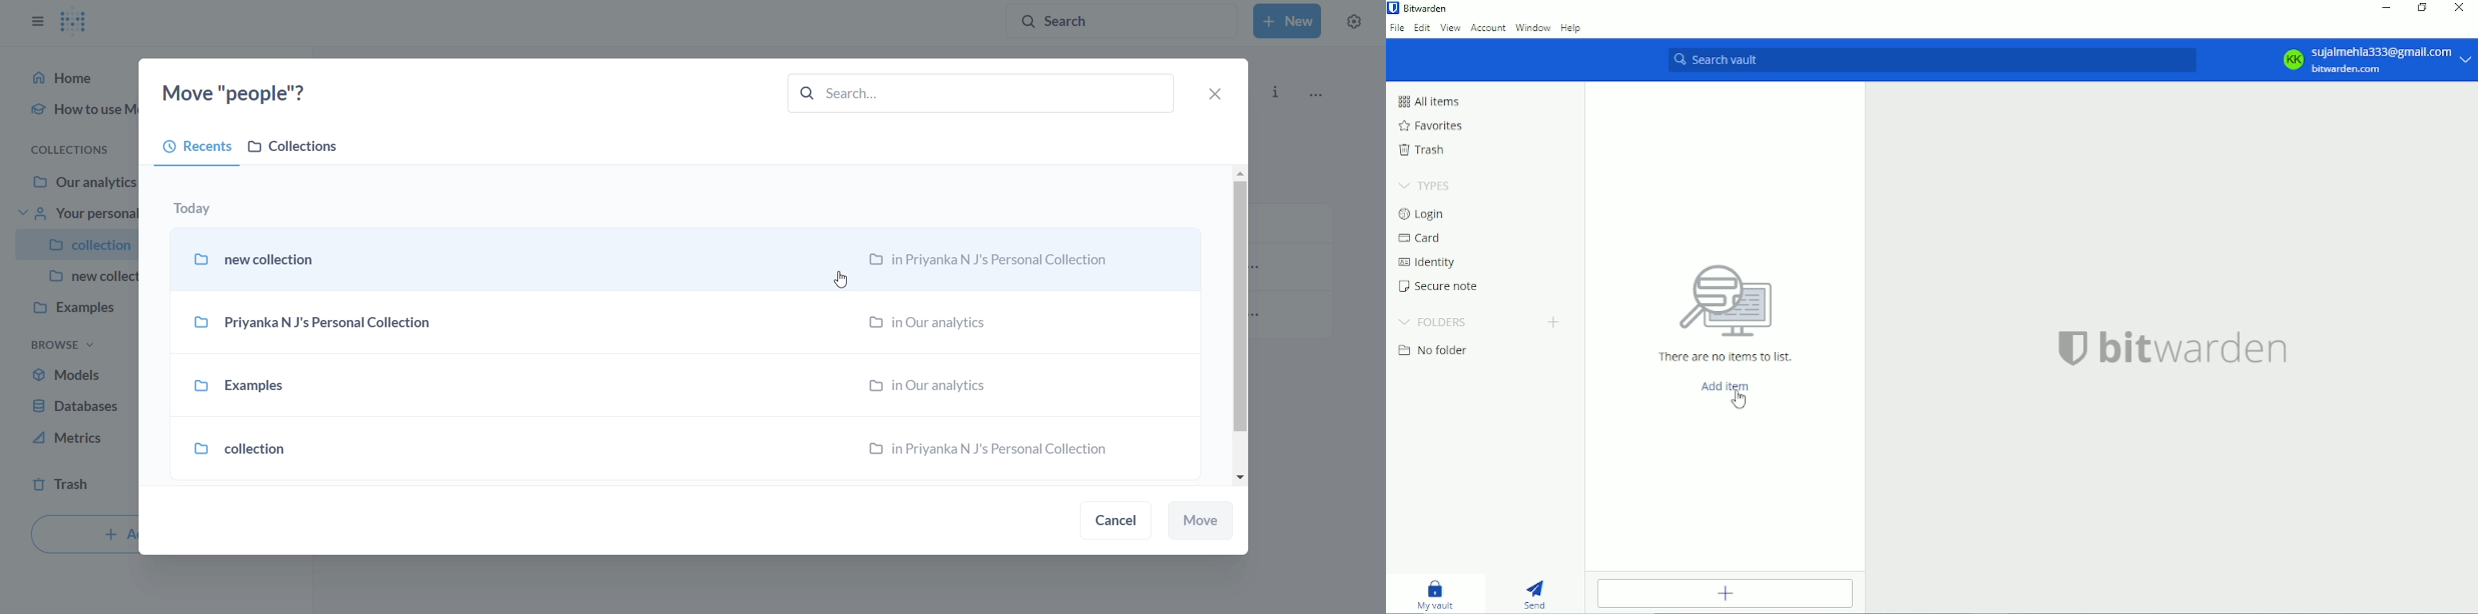  Describe the element at coordinates (1488, 28) in the screenshot. I see `Account` at that location.